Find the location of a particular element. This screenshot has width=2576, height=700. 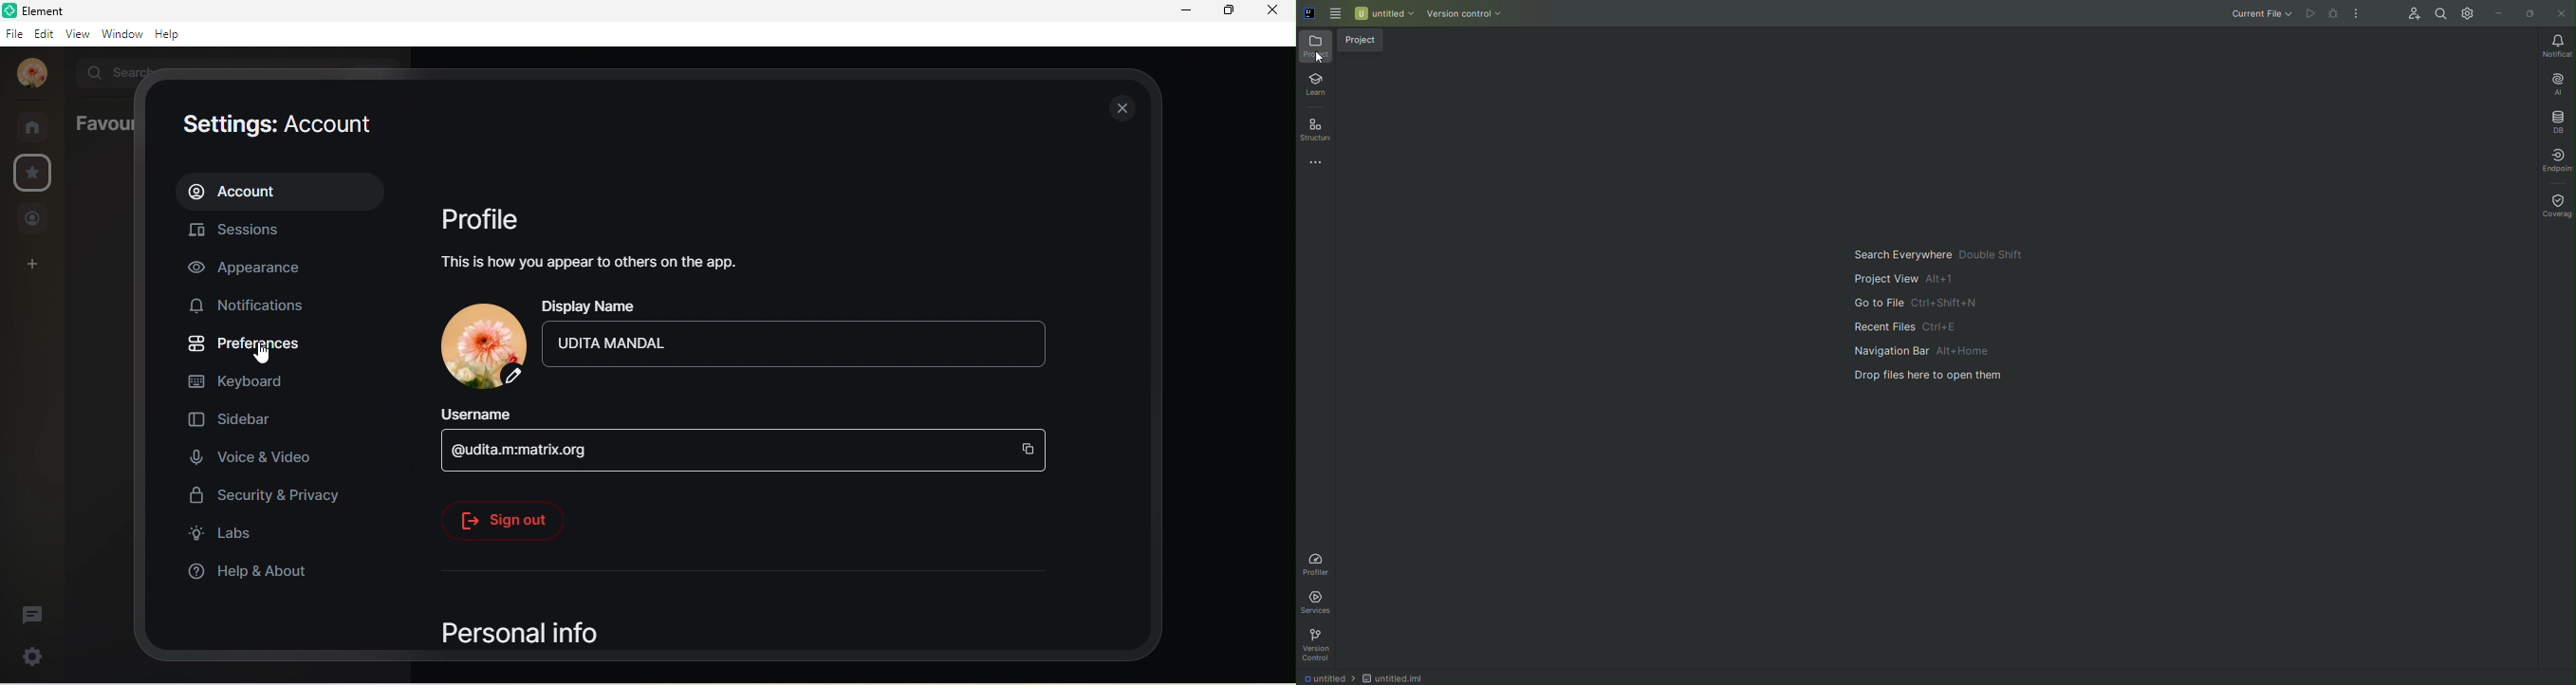

Element is located at coordinates (41, 10).